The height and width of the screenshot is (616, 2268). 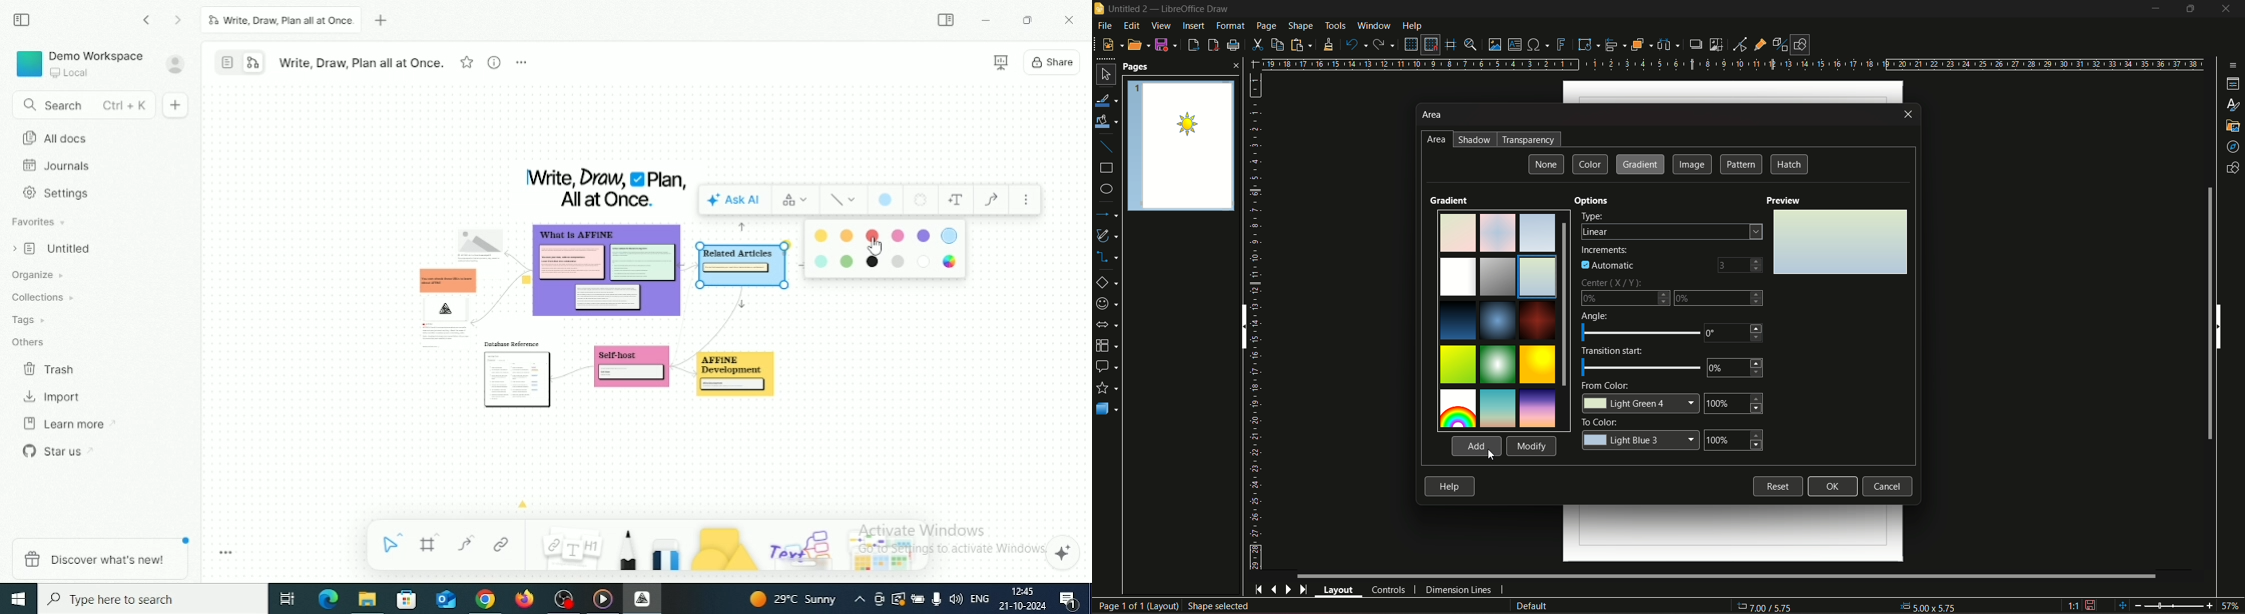 I want to click on Link, so click(x=502, y=544).